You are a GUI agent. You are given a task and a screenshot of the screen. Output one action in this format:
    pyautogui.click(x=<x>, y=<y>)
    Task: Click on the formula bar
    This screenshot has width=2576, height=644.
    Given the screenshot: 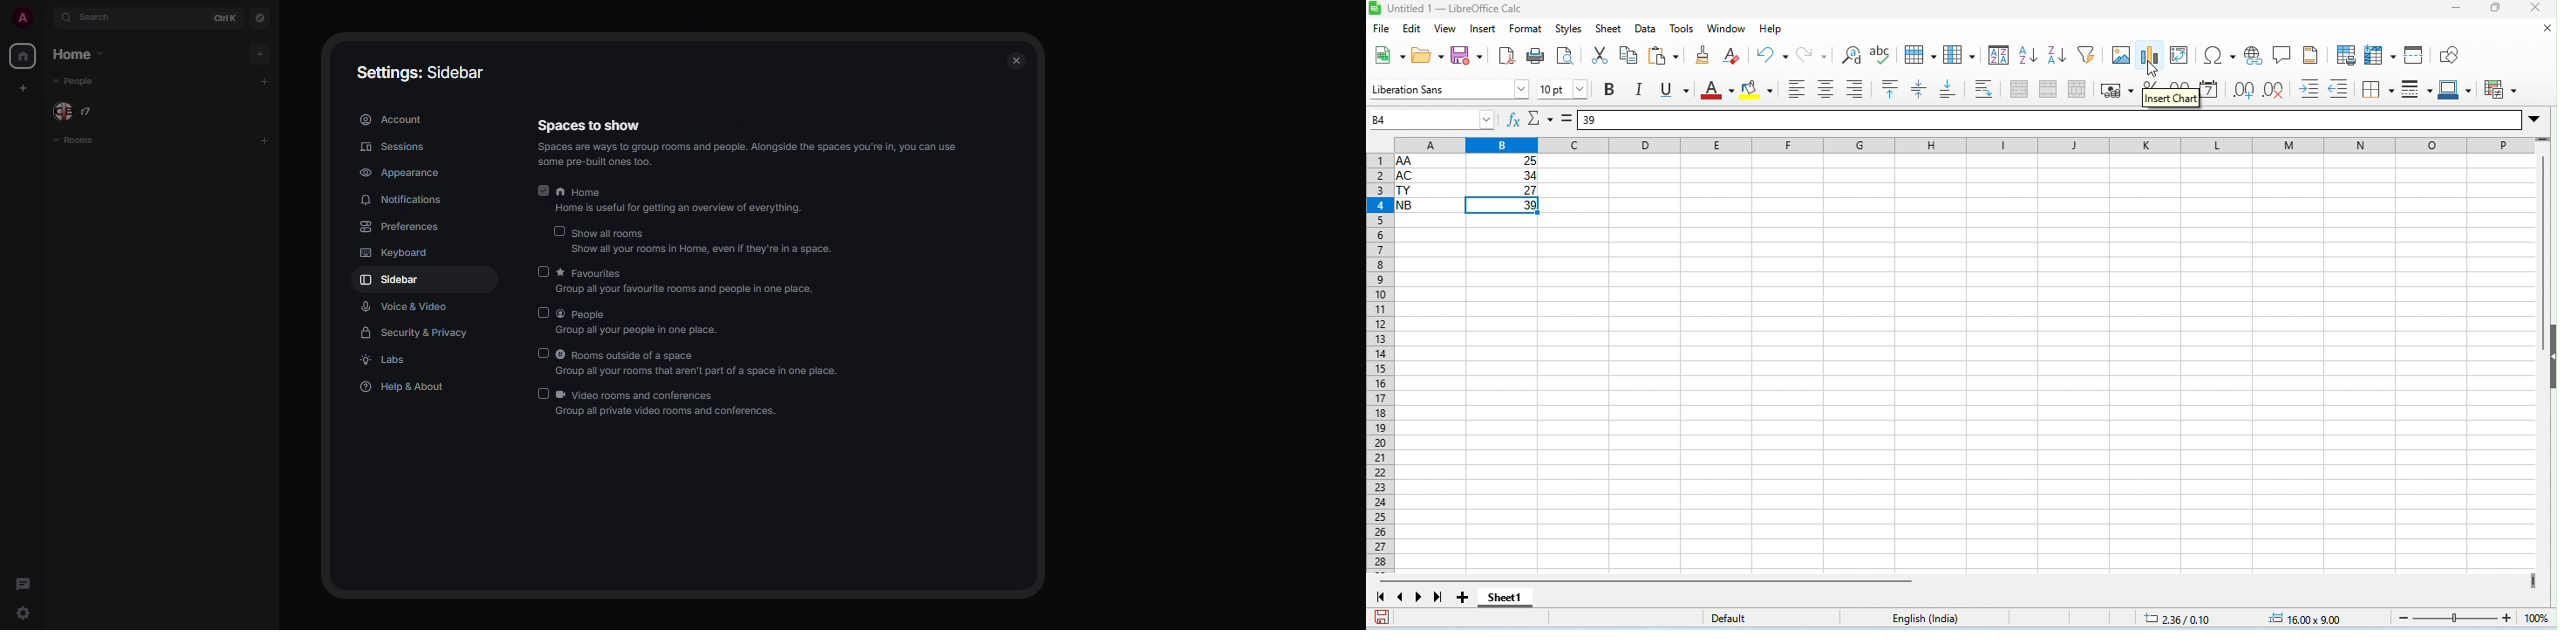 What is the action you would take?
    pyautogui.click(x=2051, y=119)
    